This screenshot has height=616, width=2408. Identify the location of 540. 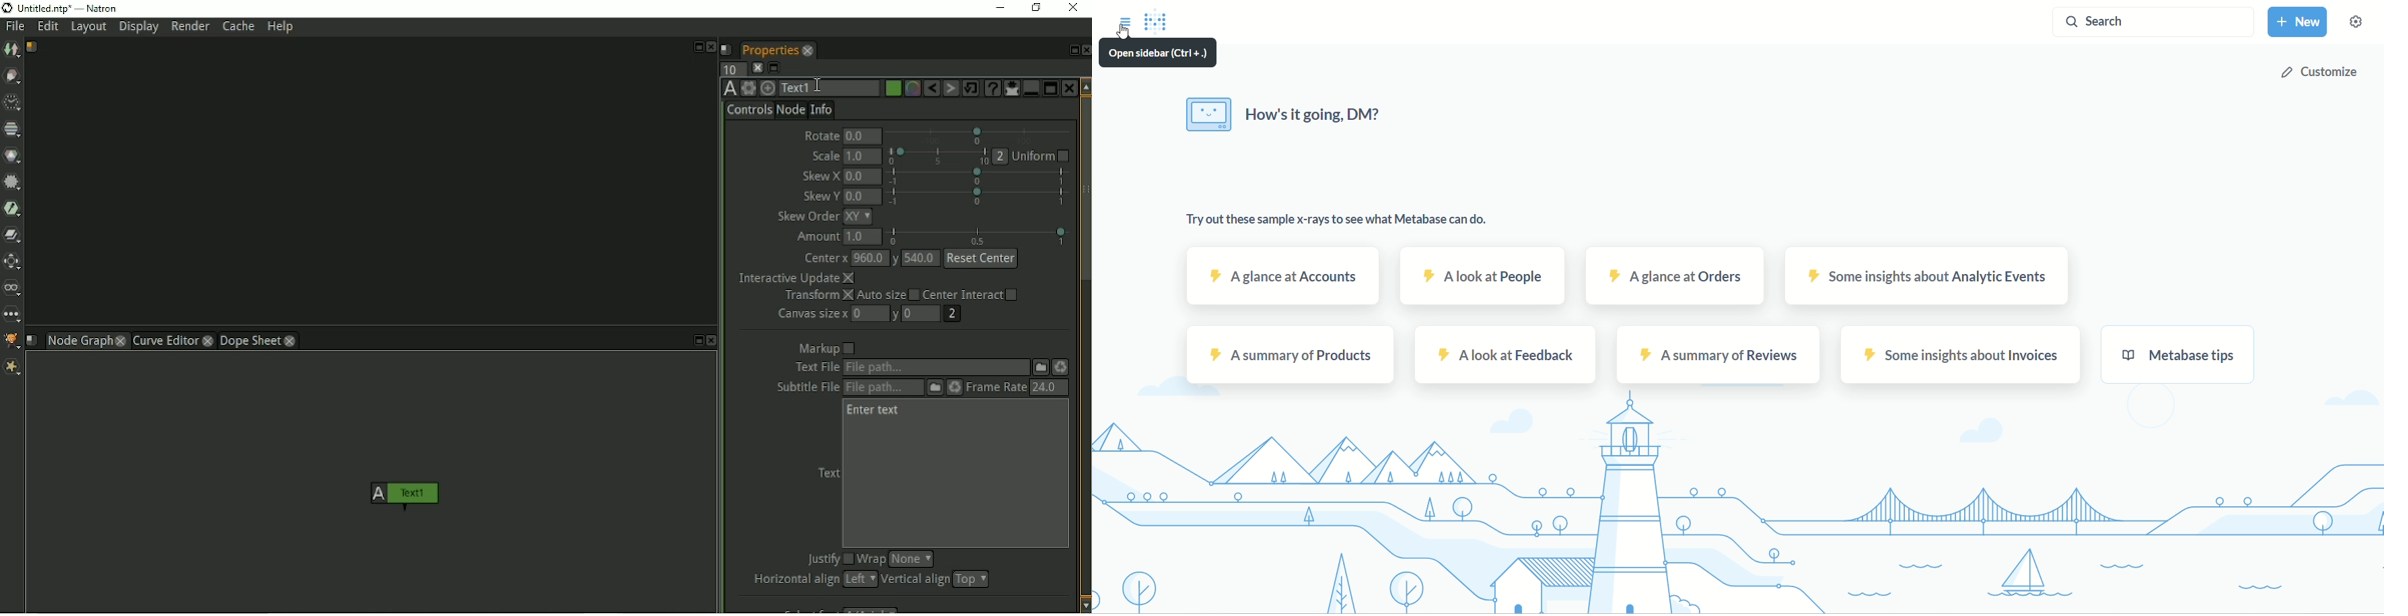
(922, 258).